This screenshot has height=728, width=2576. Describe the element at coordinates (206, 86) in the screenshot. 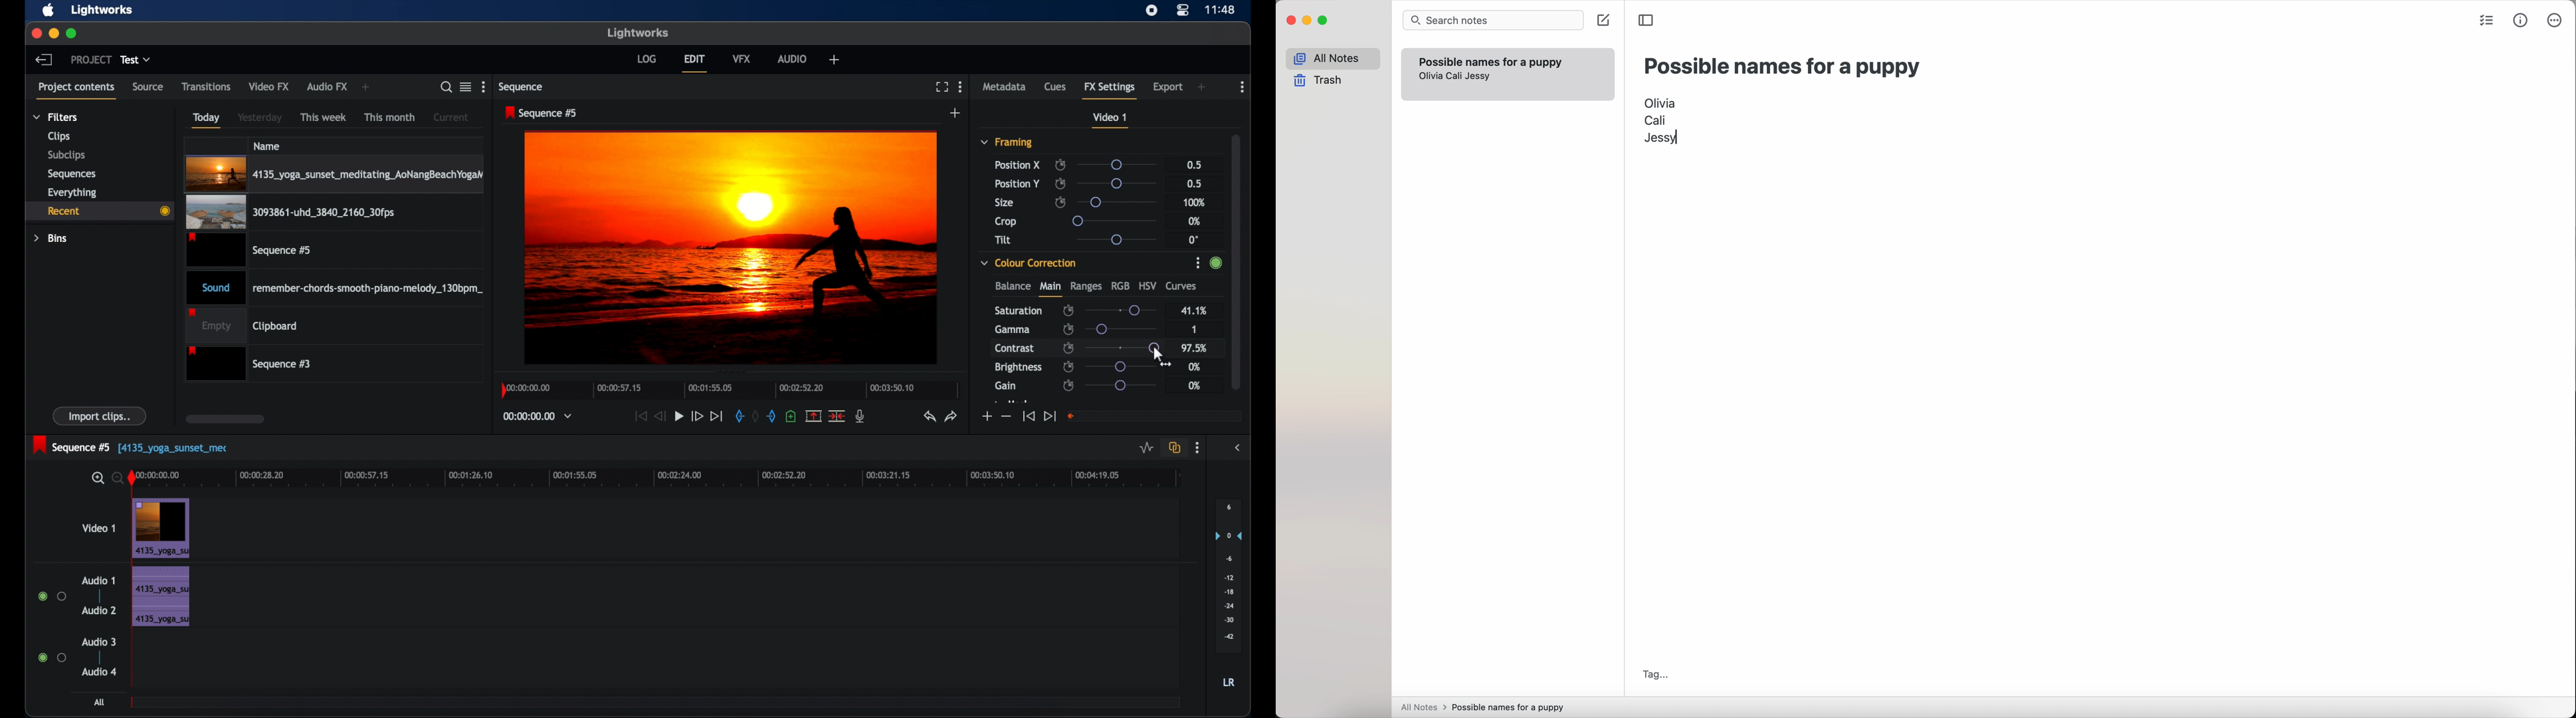

I see `transitions` at that location.